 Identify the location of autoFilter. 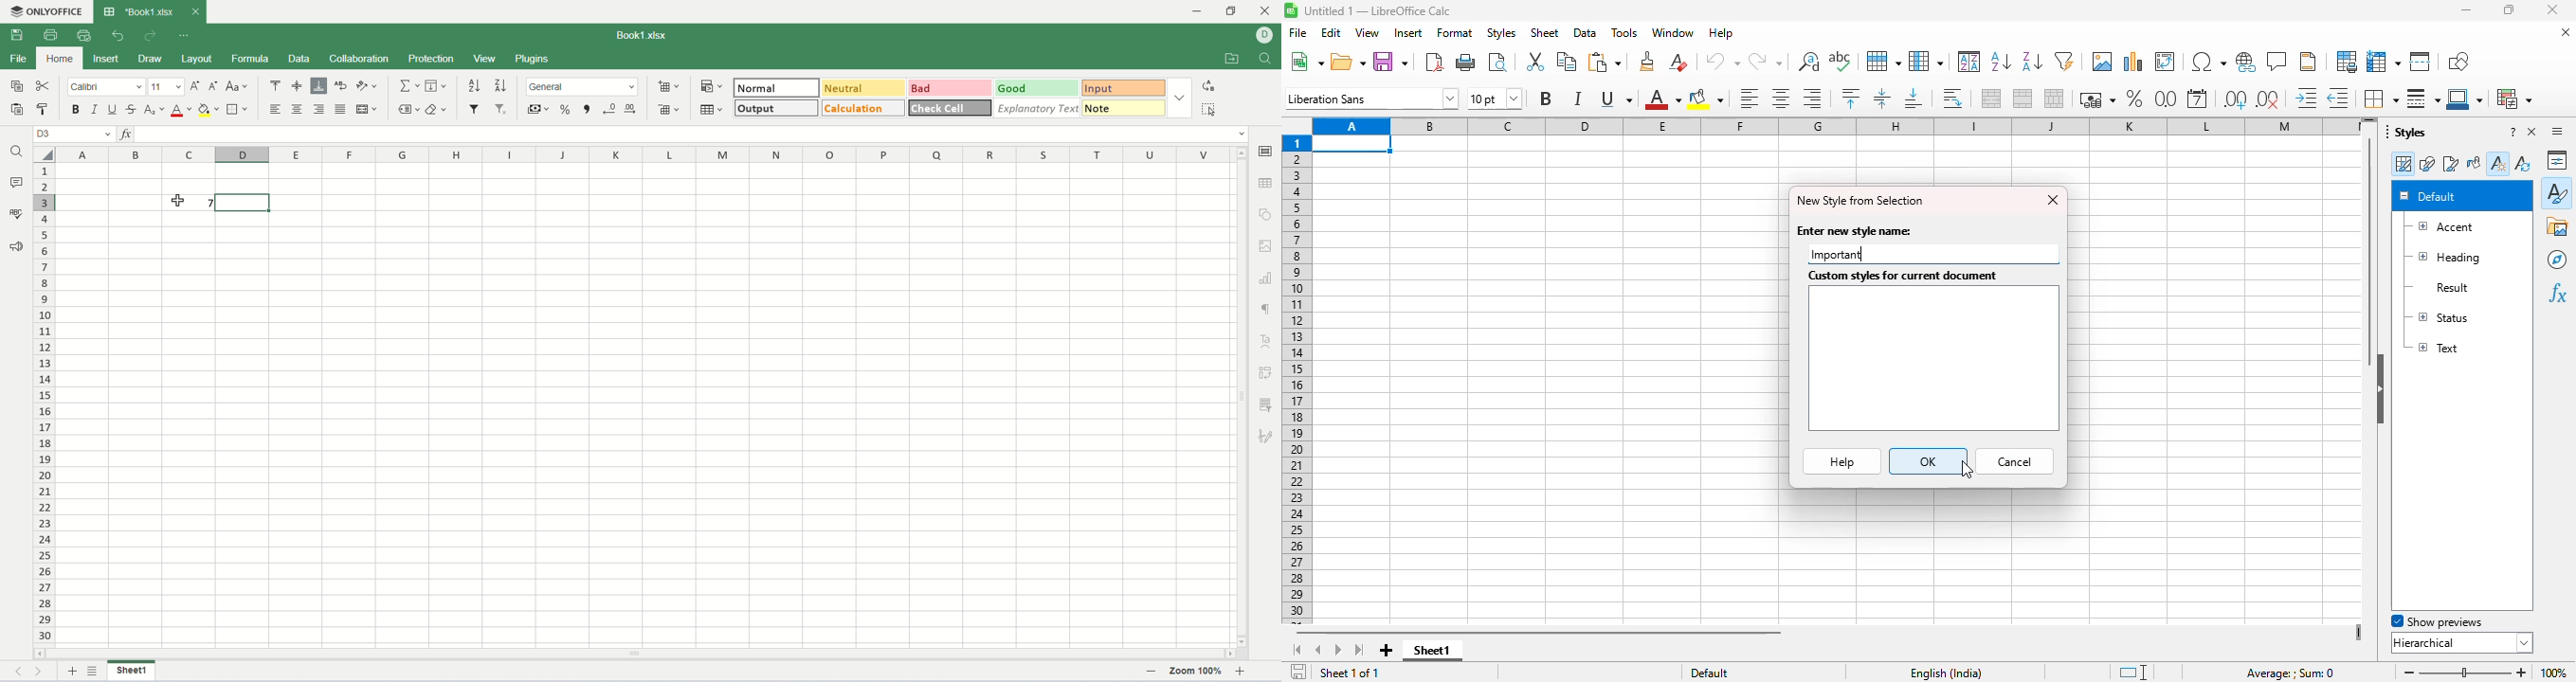
(2064, 61).